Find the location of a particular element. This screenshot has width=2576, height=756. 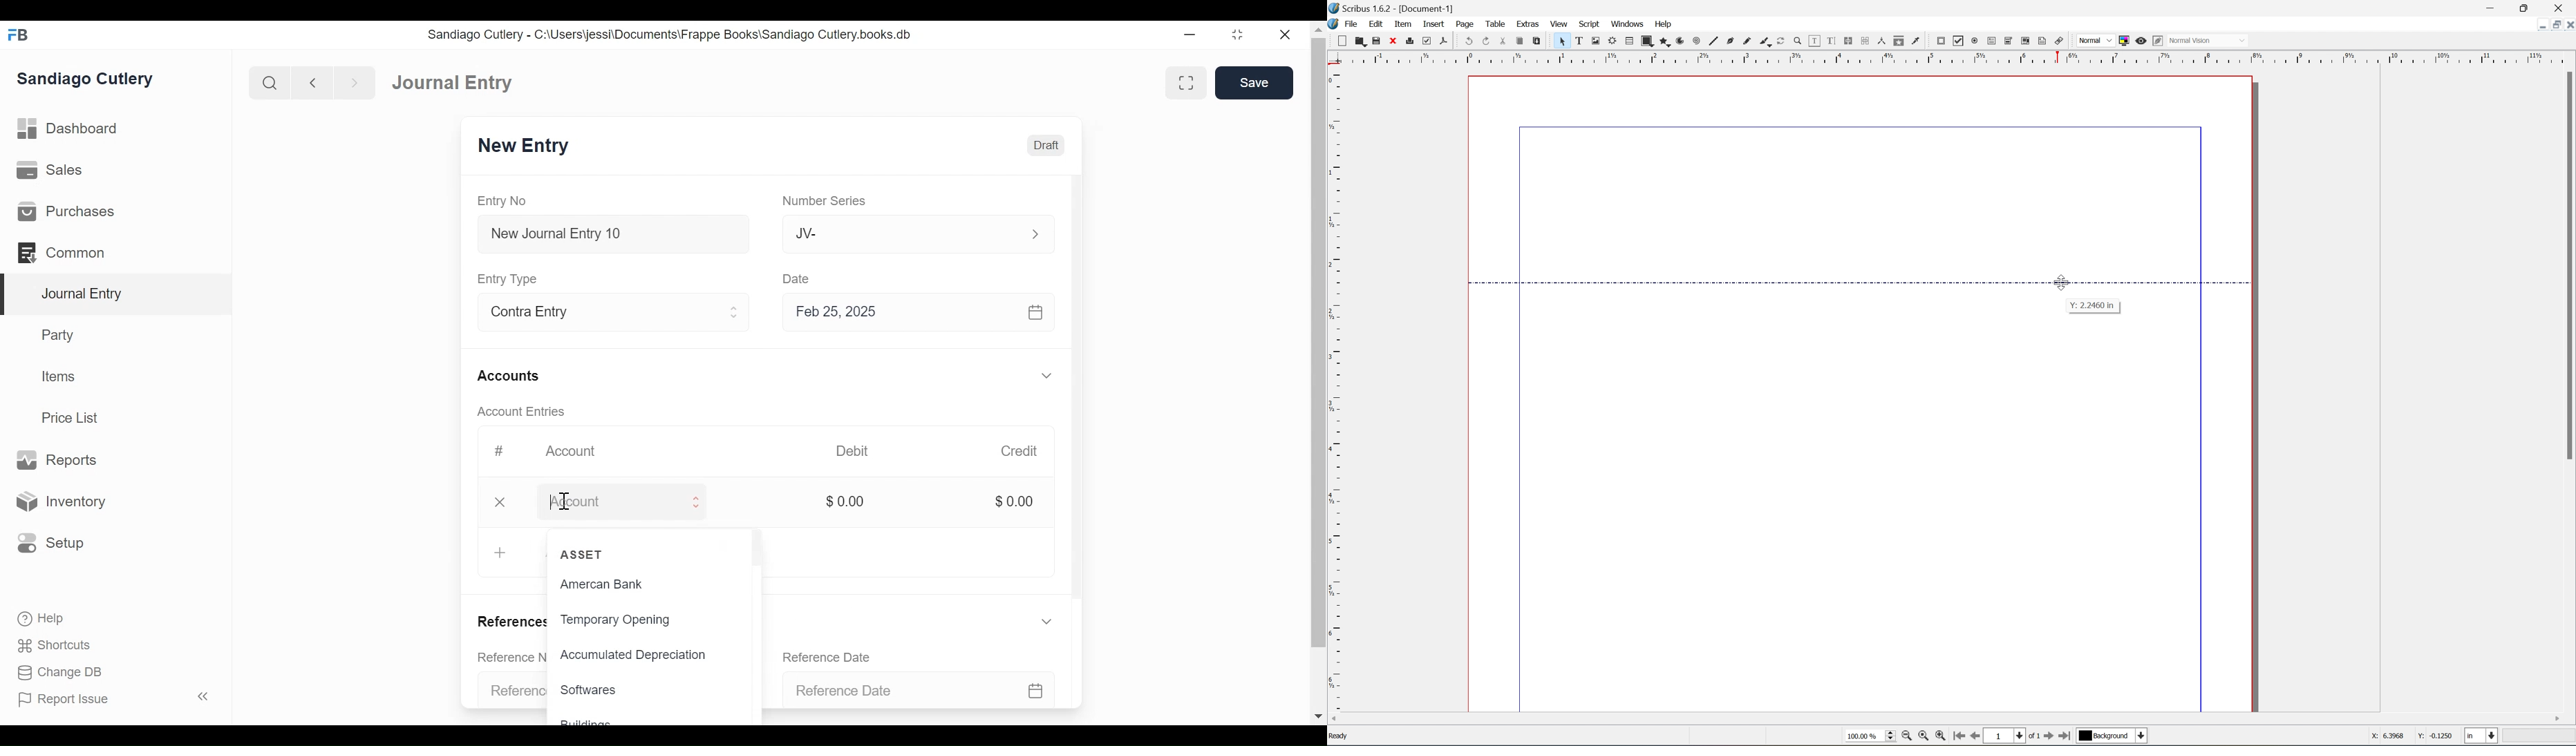

JV- is located at coordinates (901, 233).